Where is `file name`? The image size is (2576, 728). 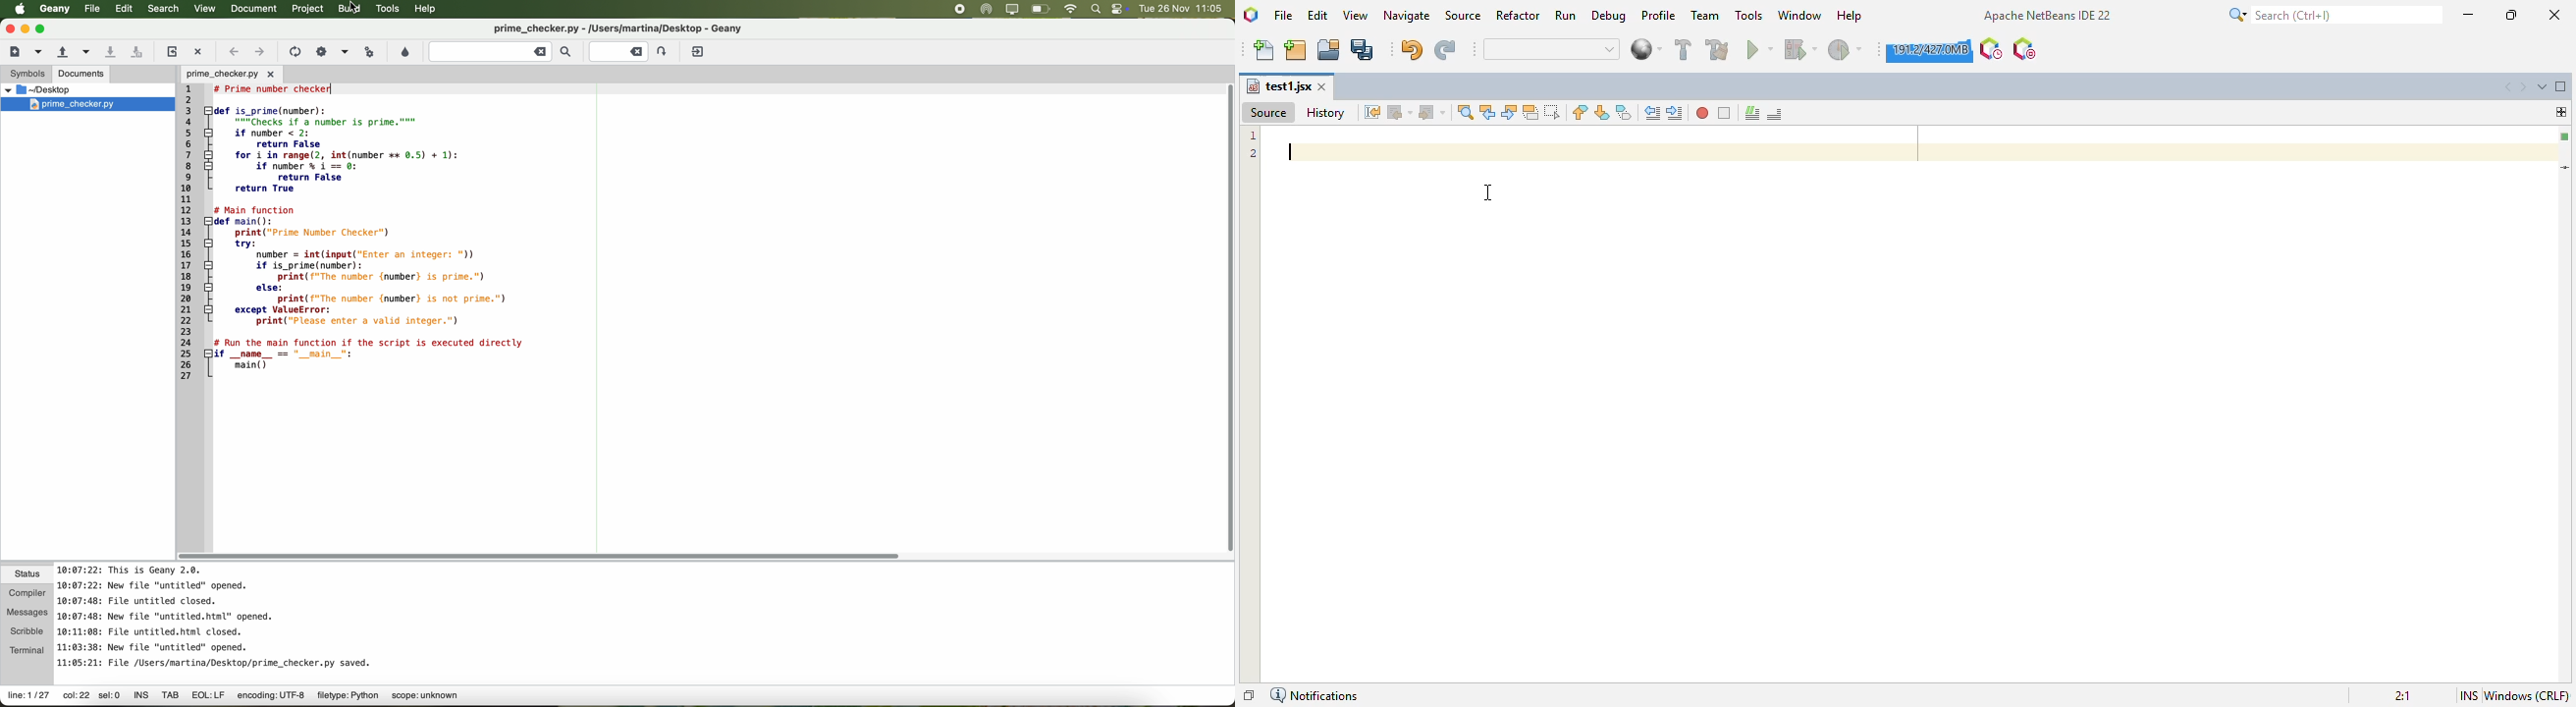 file name is located at coordinates (1278, 86).